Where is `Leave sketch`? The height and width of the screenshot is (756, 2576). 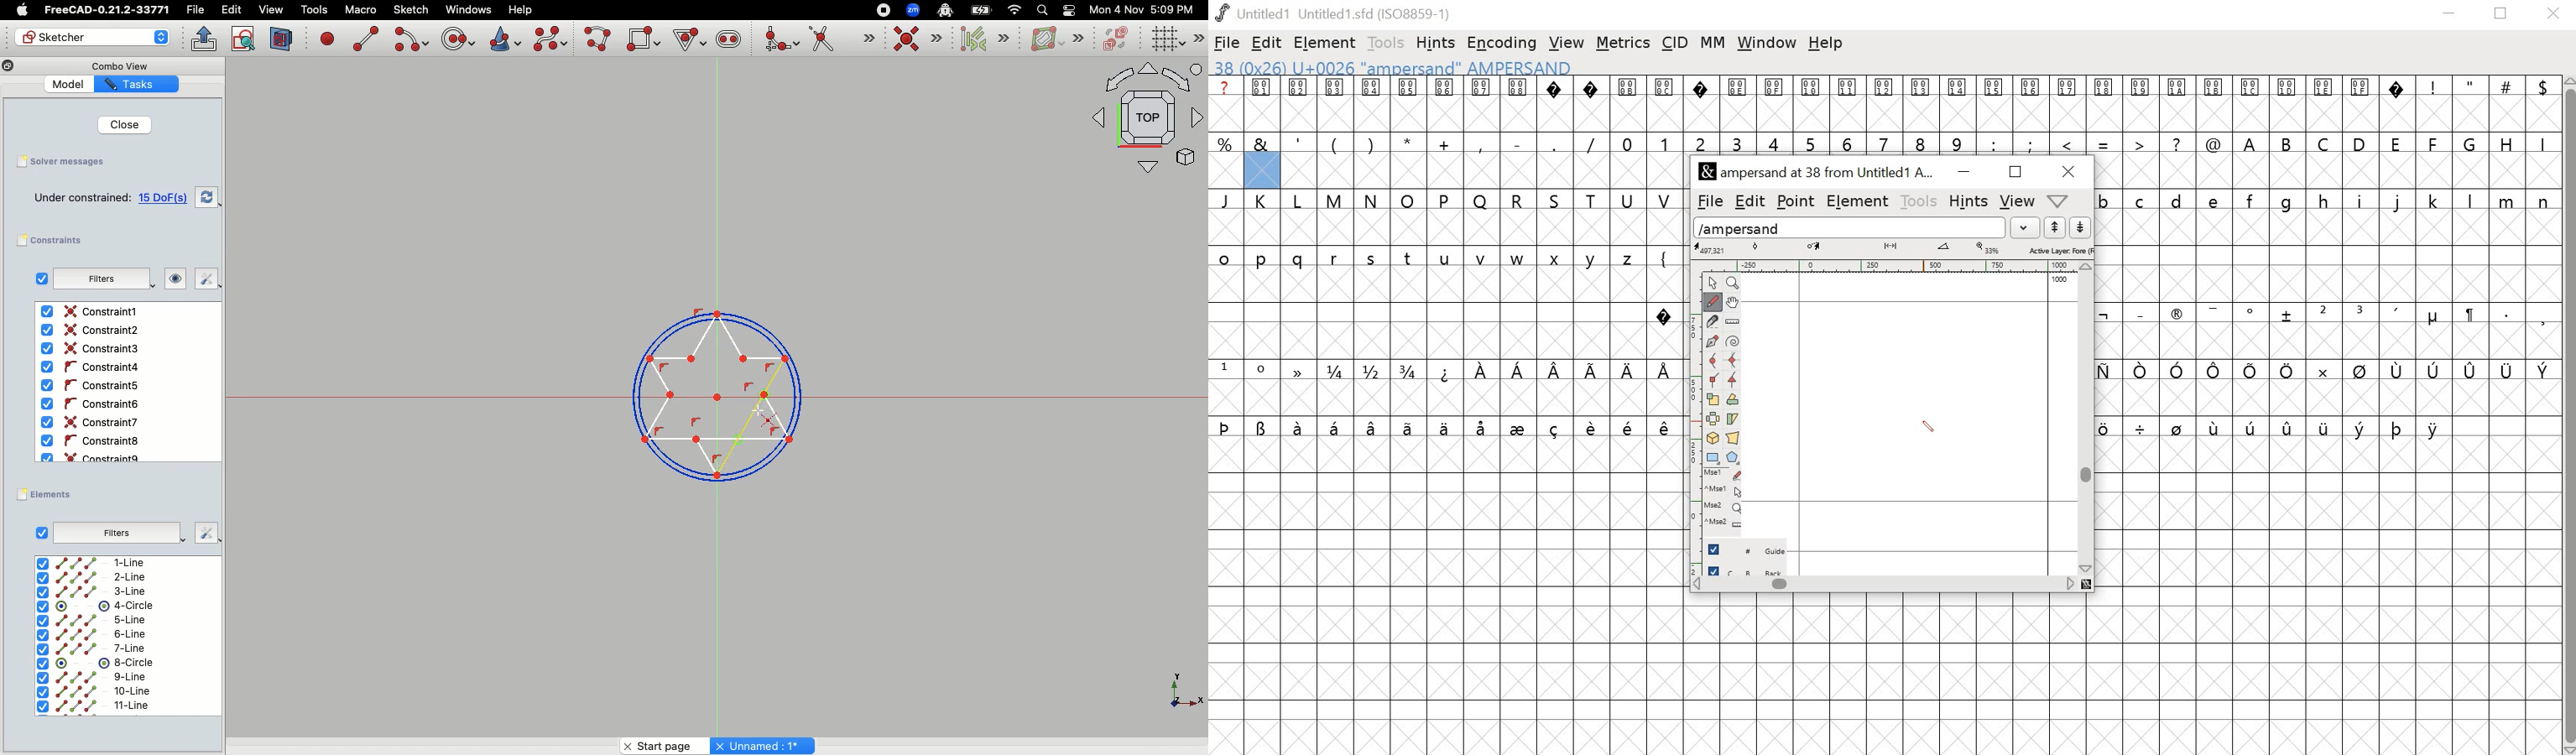 Leave sketch is located at coordinates (205, 39).